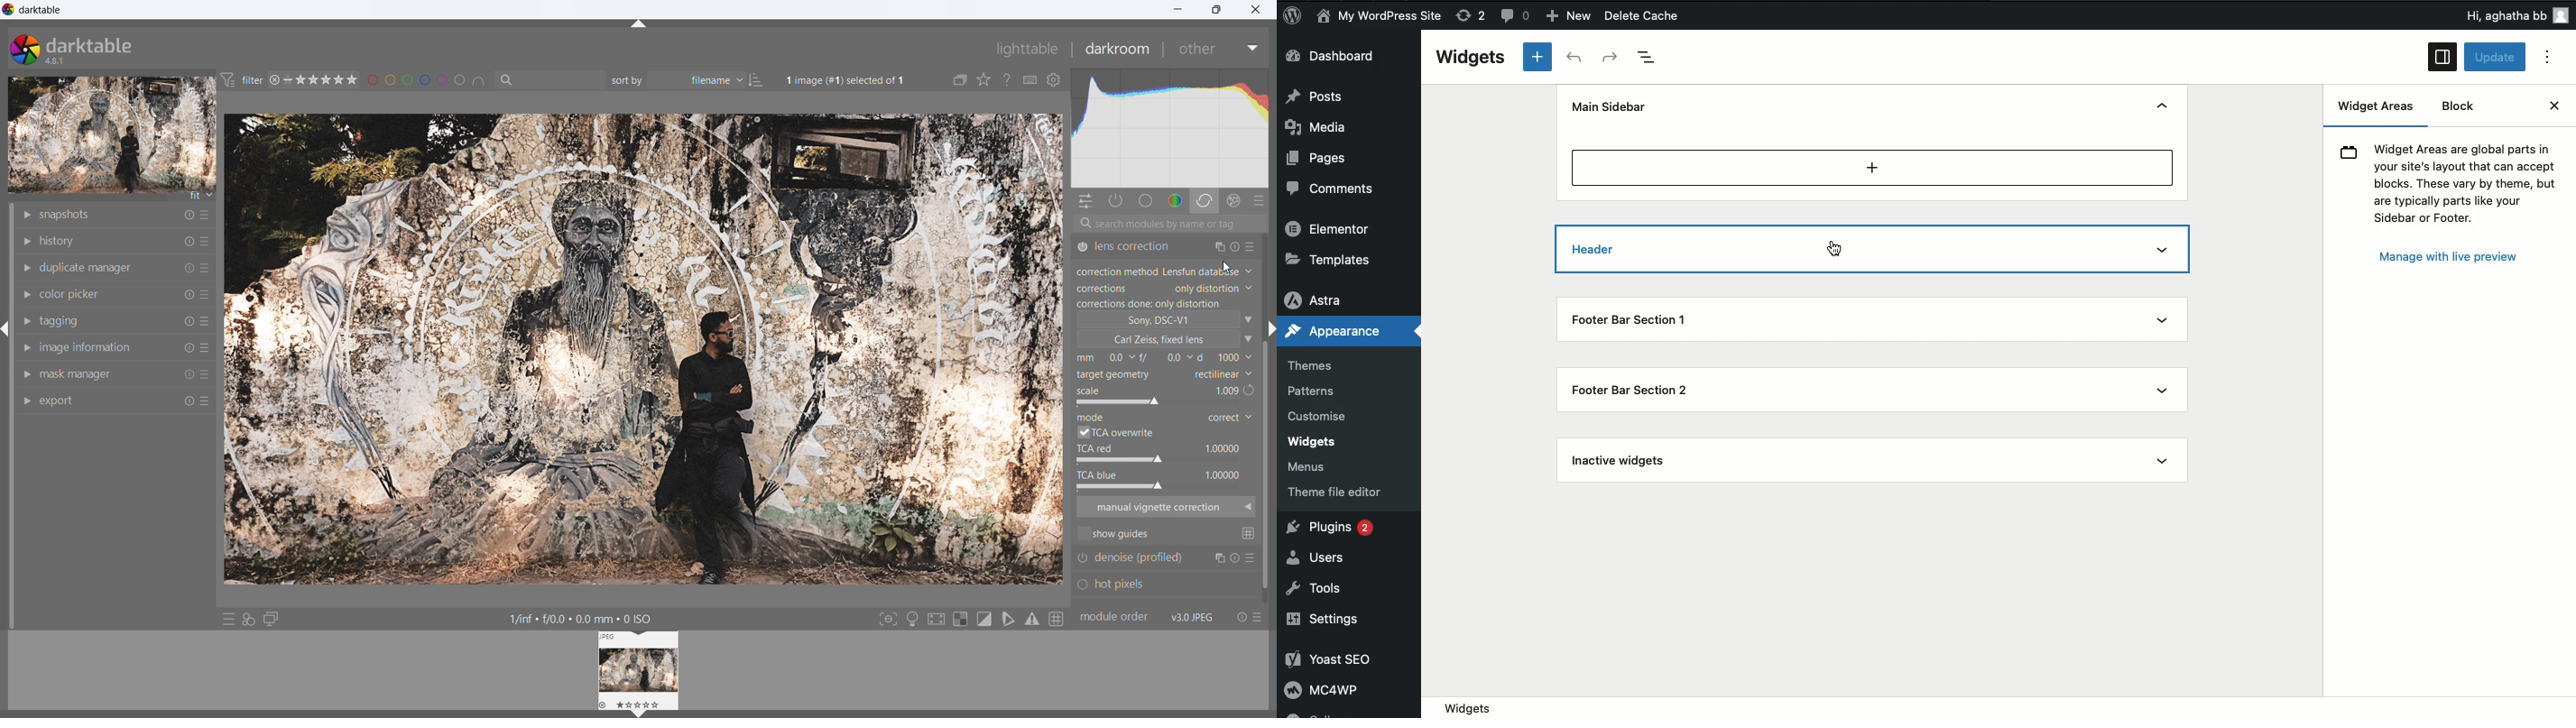 Image resolution: width=2576 pixels, height=728 pixels. I want to click on darktable, so click(90, 45).